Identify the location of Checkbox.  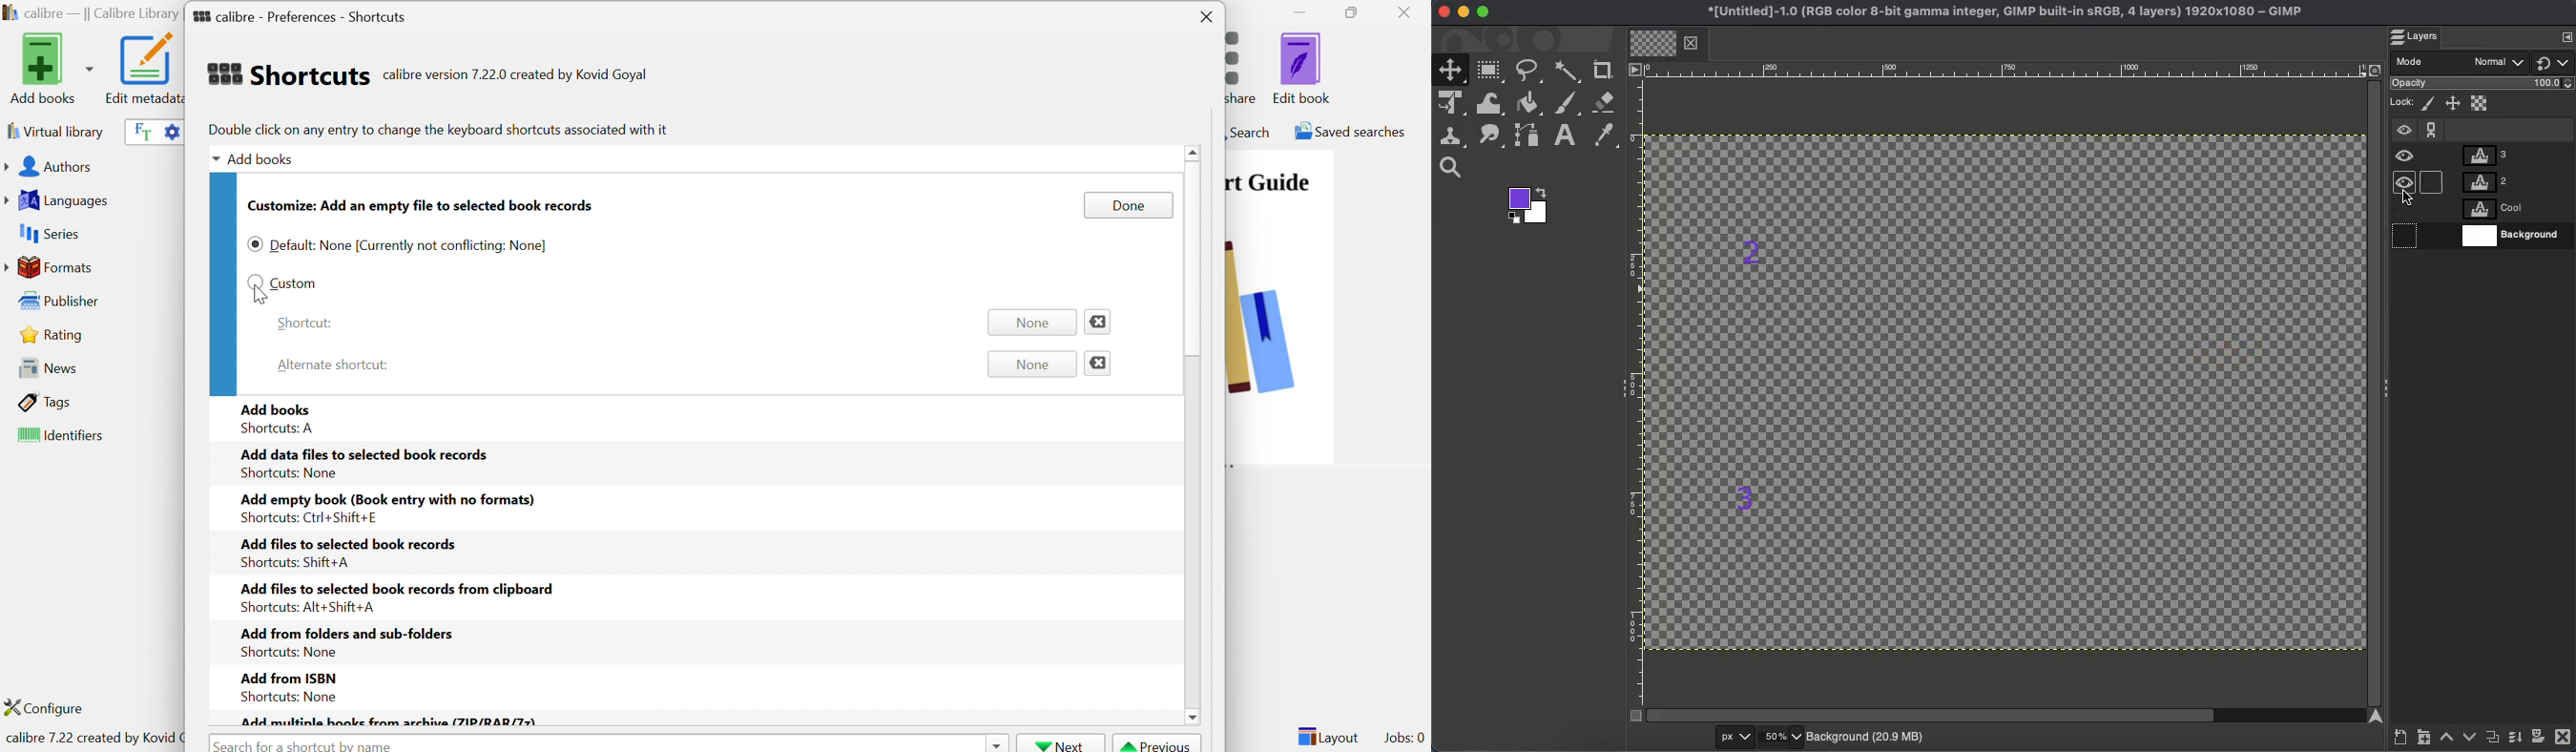
(254, 281).